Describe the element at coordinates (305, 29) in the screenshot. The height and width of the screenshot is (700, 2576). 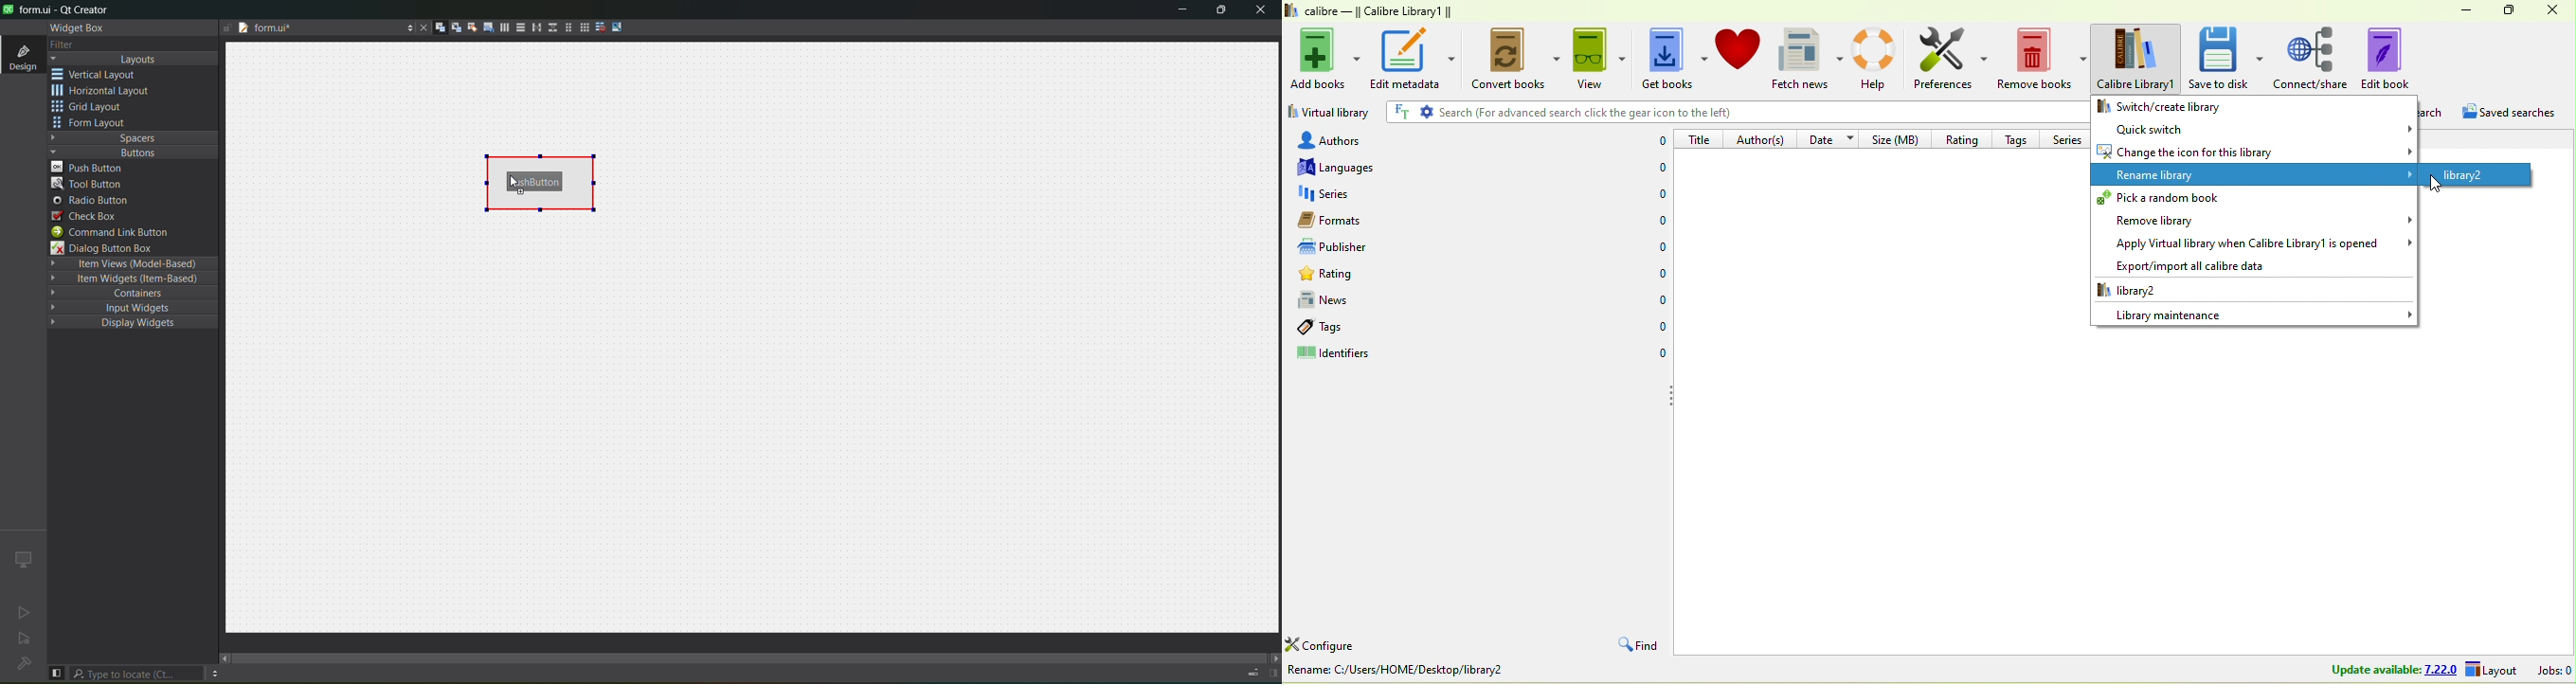
I see `tab name` at that location.